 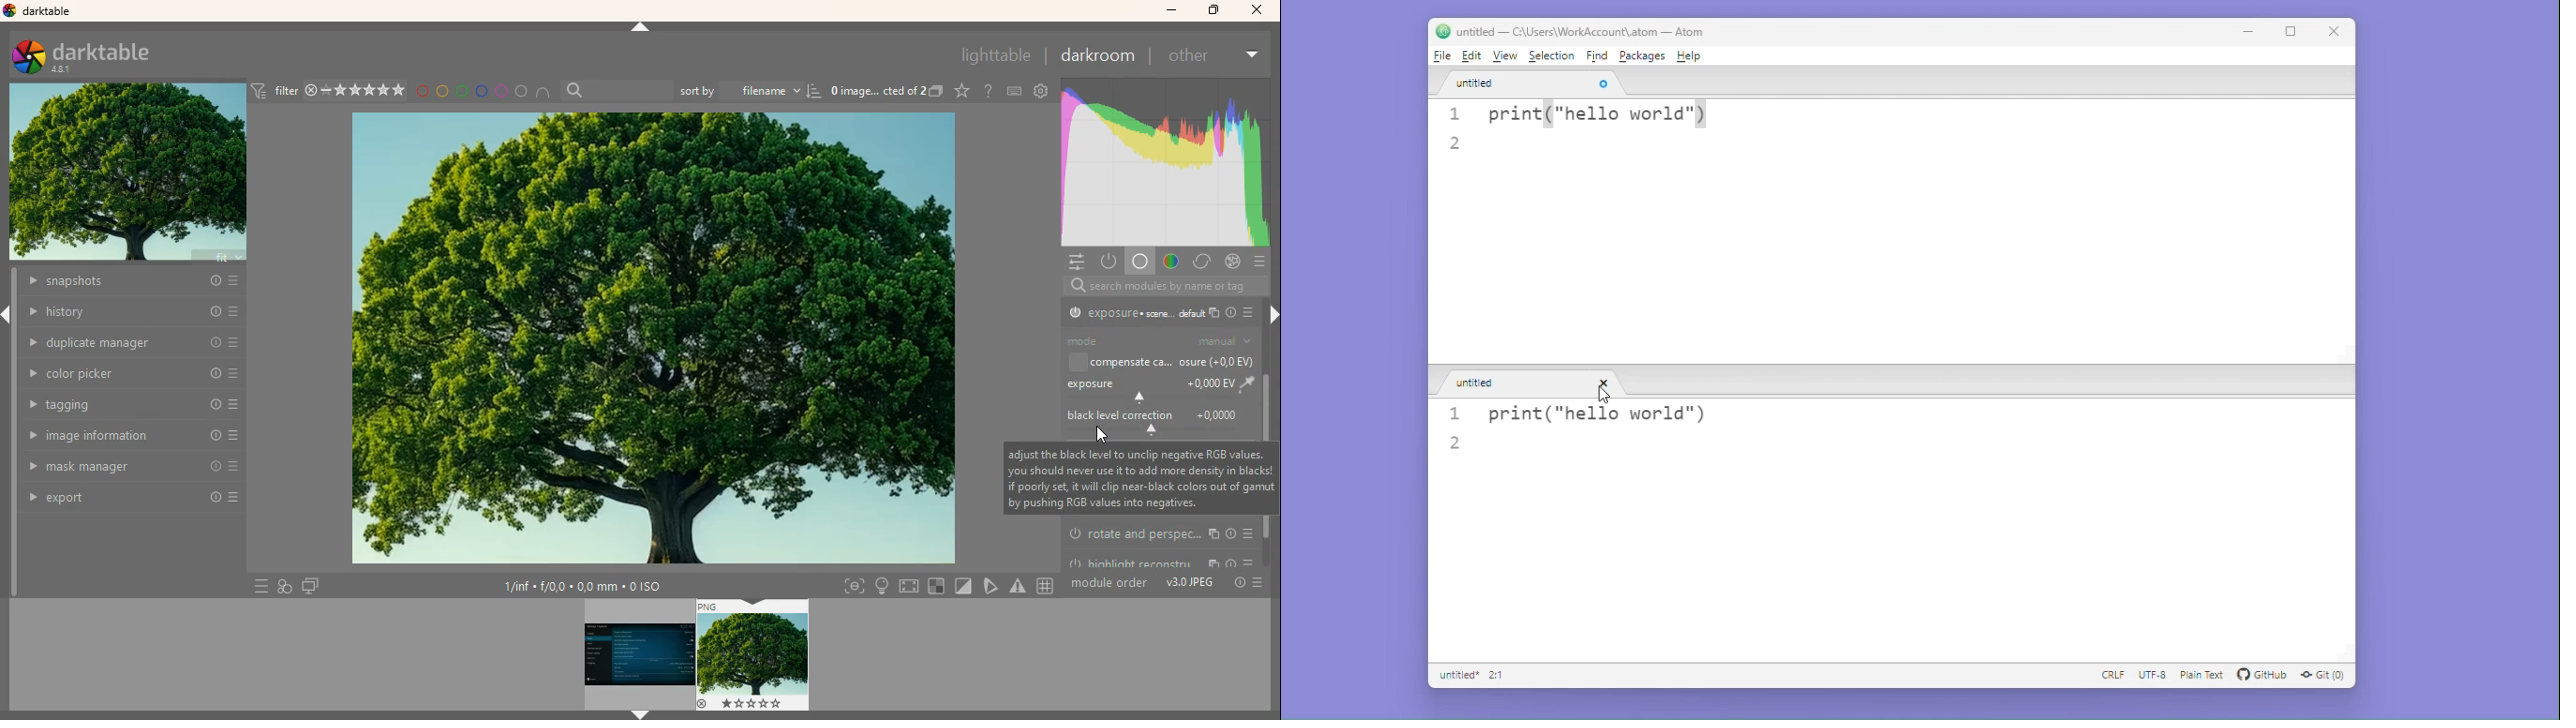 What do you see at coordinates (1260, 583) in the screenshot?
I see `` at bounding box center [1260, 583].